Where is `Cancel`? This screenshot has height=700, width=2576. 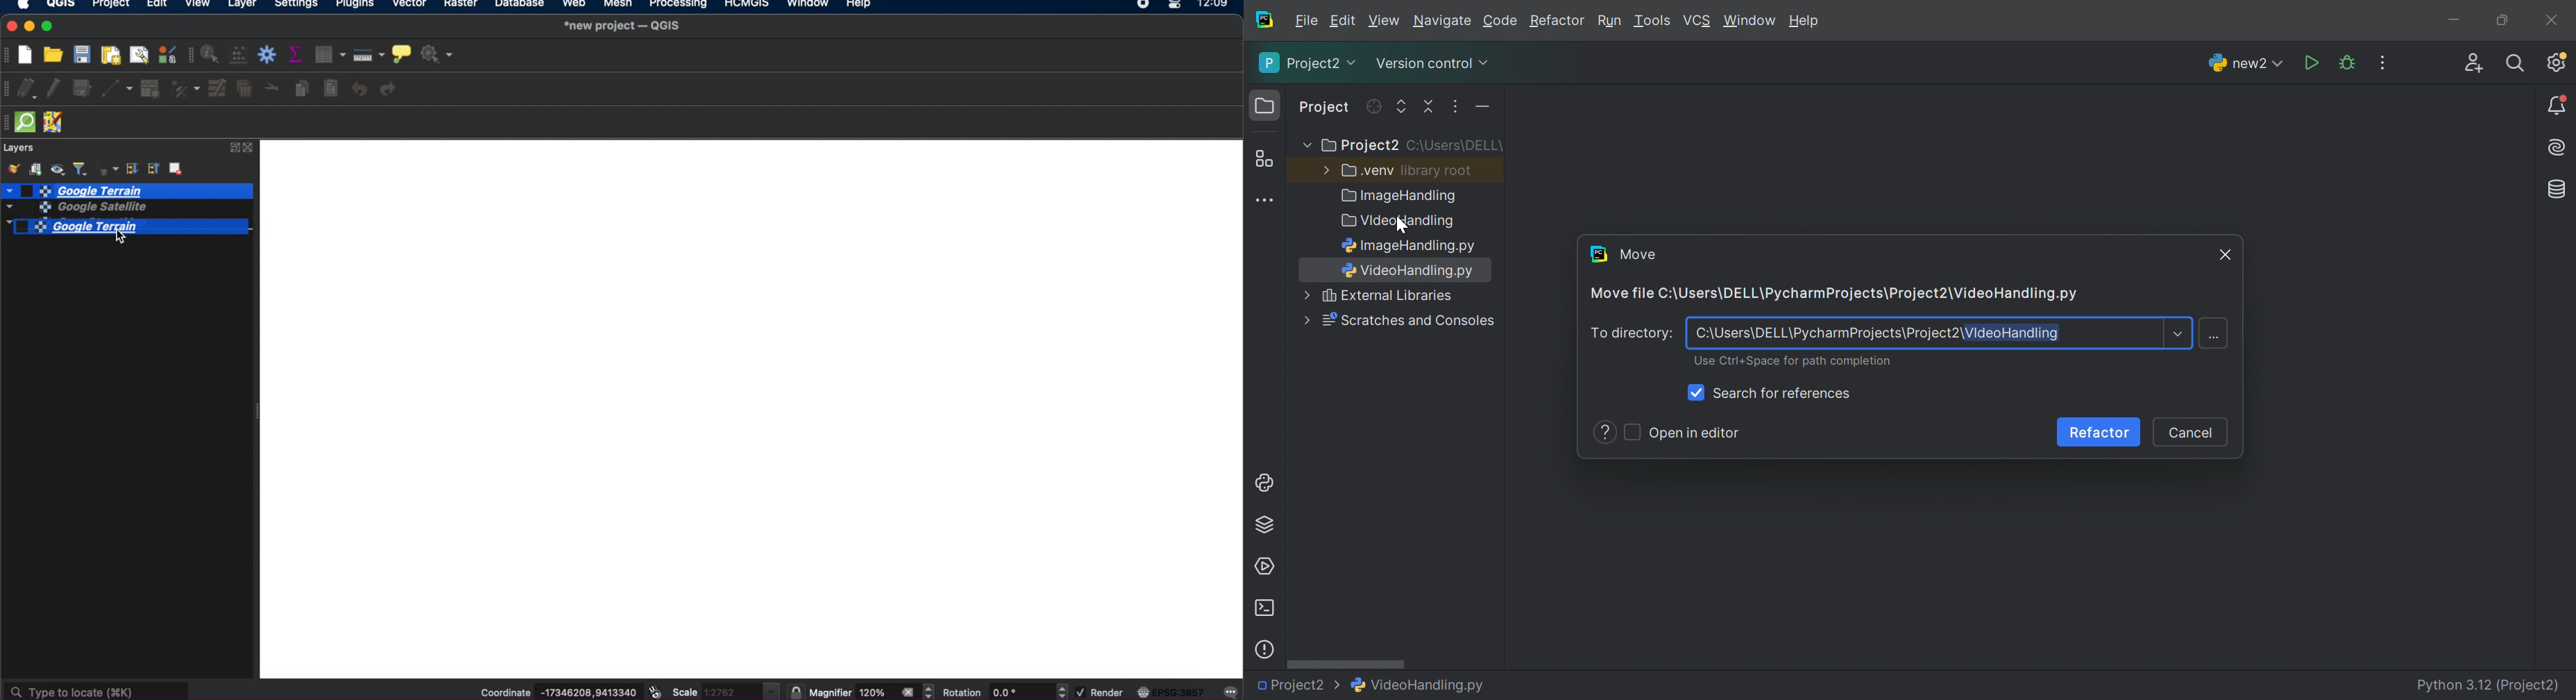
Cancel is located at coordinates (2189, 434).